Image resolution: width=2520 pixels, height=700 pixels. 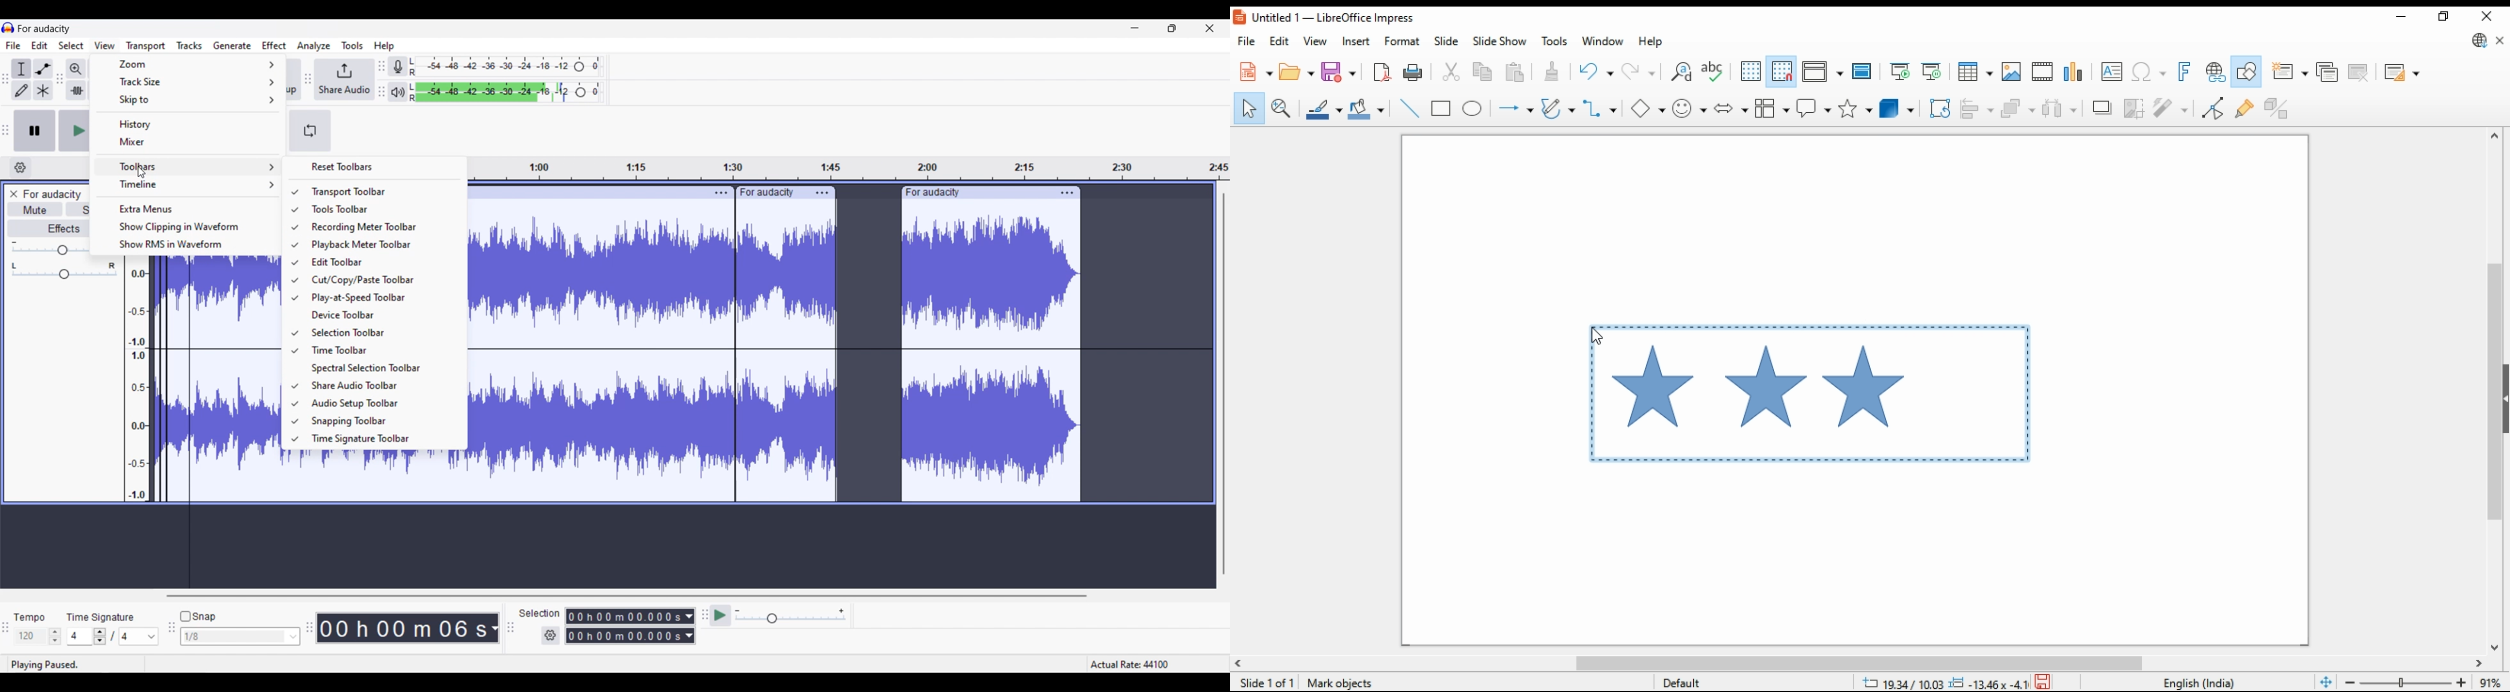 I want to click on track waveform, so click(x=215, y=379).